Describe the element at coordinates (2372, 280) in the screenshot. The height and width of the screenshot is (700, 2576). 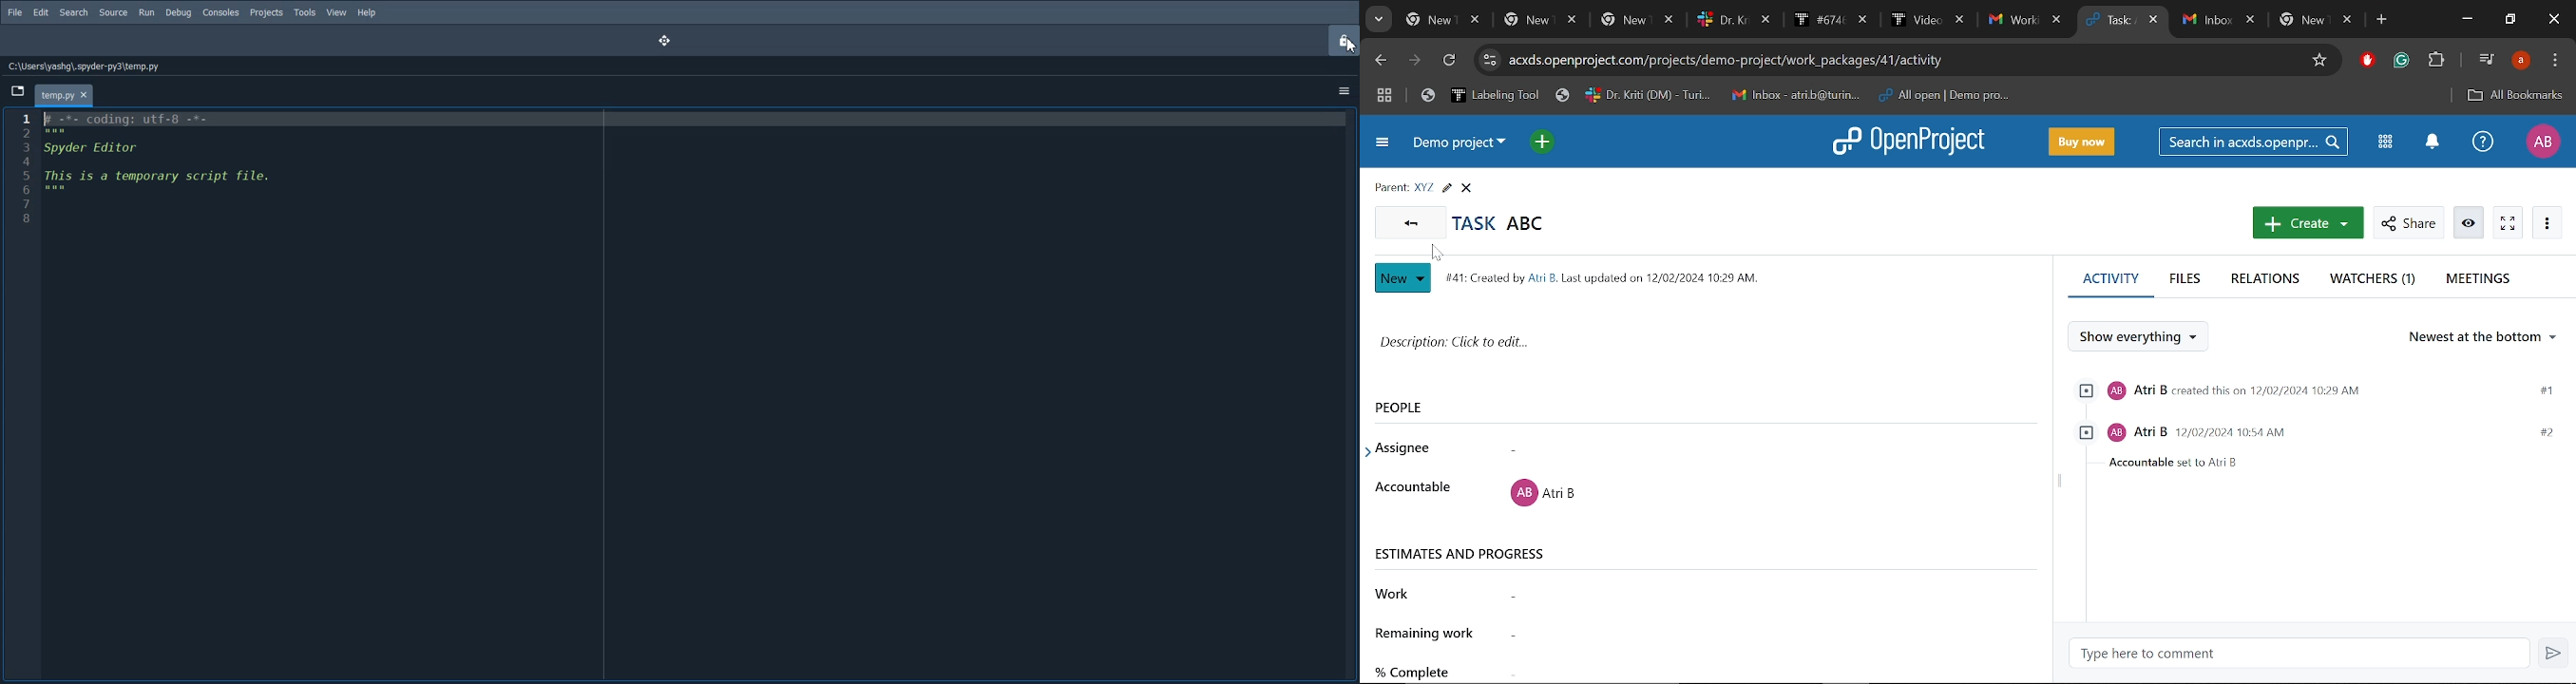
I see `Watchers` at that location.